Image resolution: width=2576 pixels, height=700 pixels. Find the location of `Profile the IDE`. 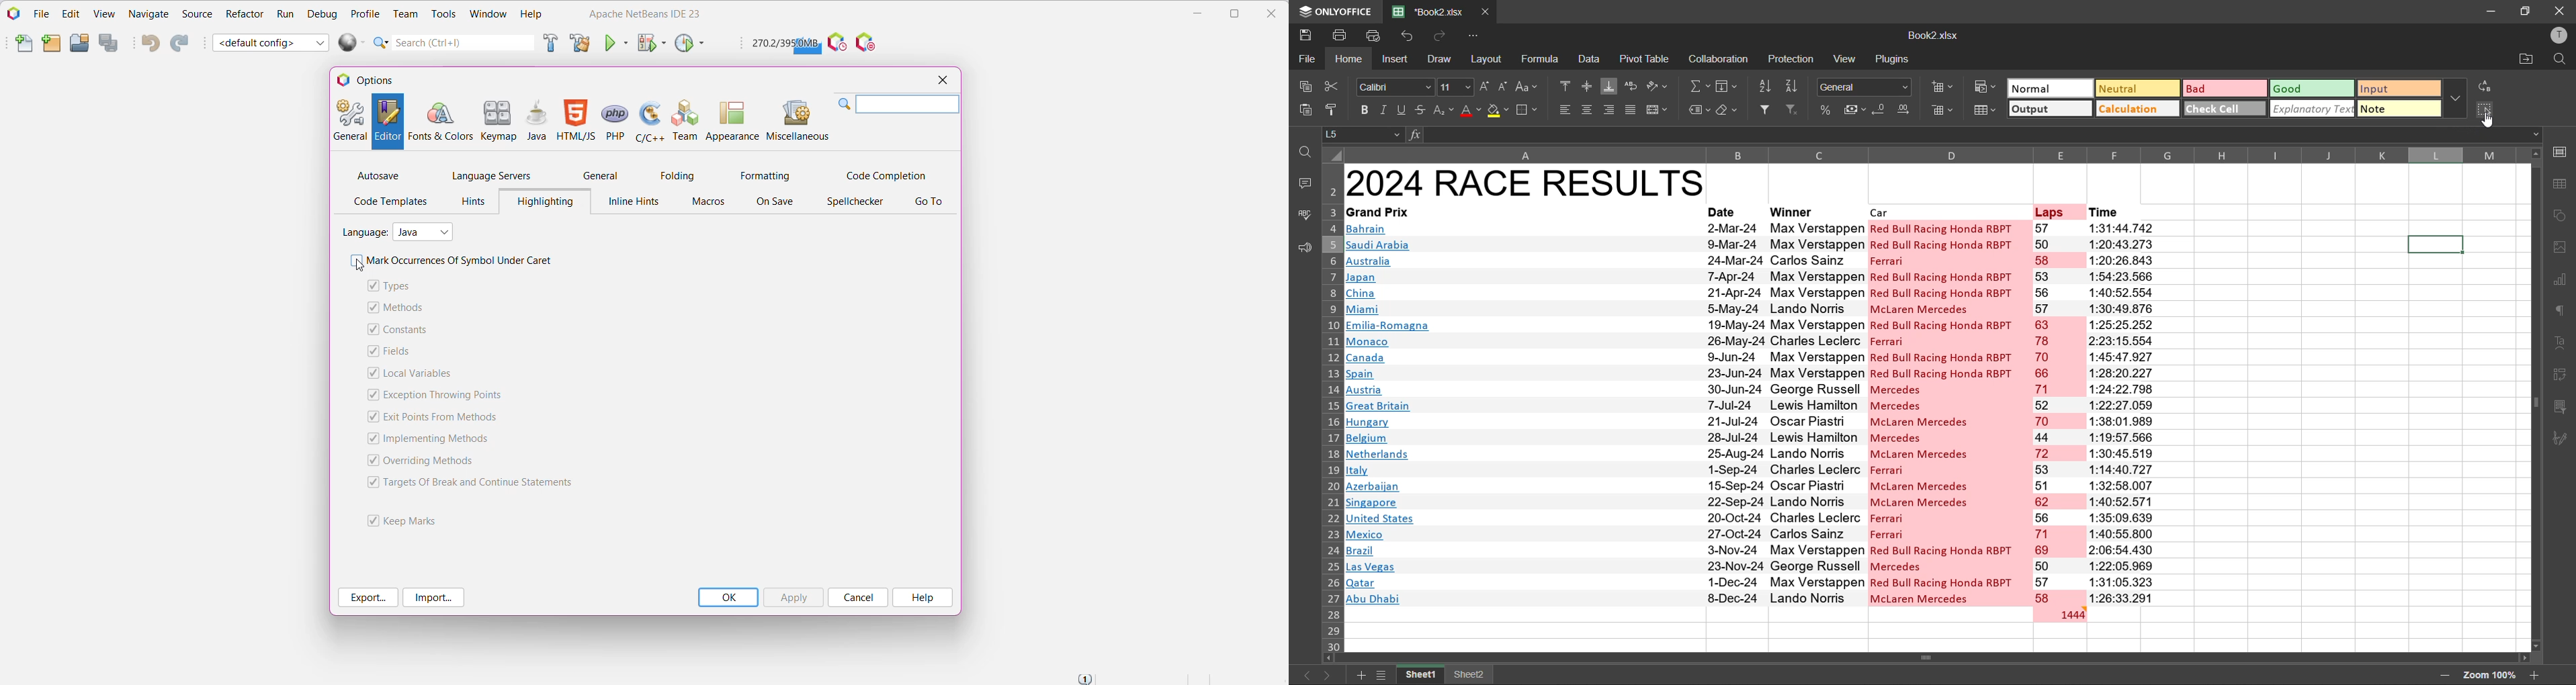

Profile the IDE is located at coordinates (836, 43).